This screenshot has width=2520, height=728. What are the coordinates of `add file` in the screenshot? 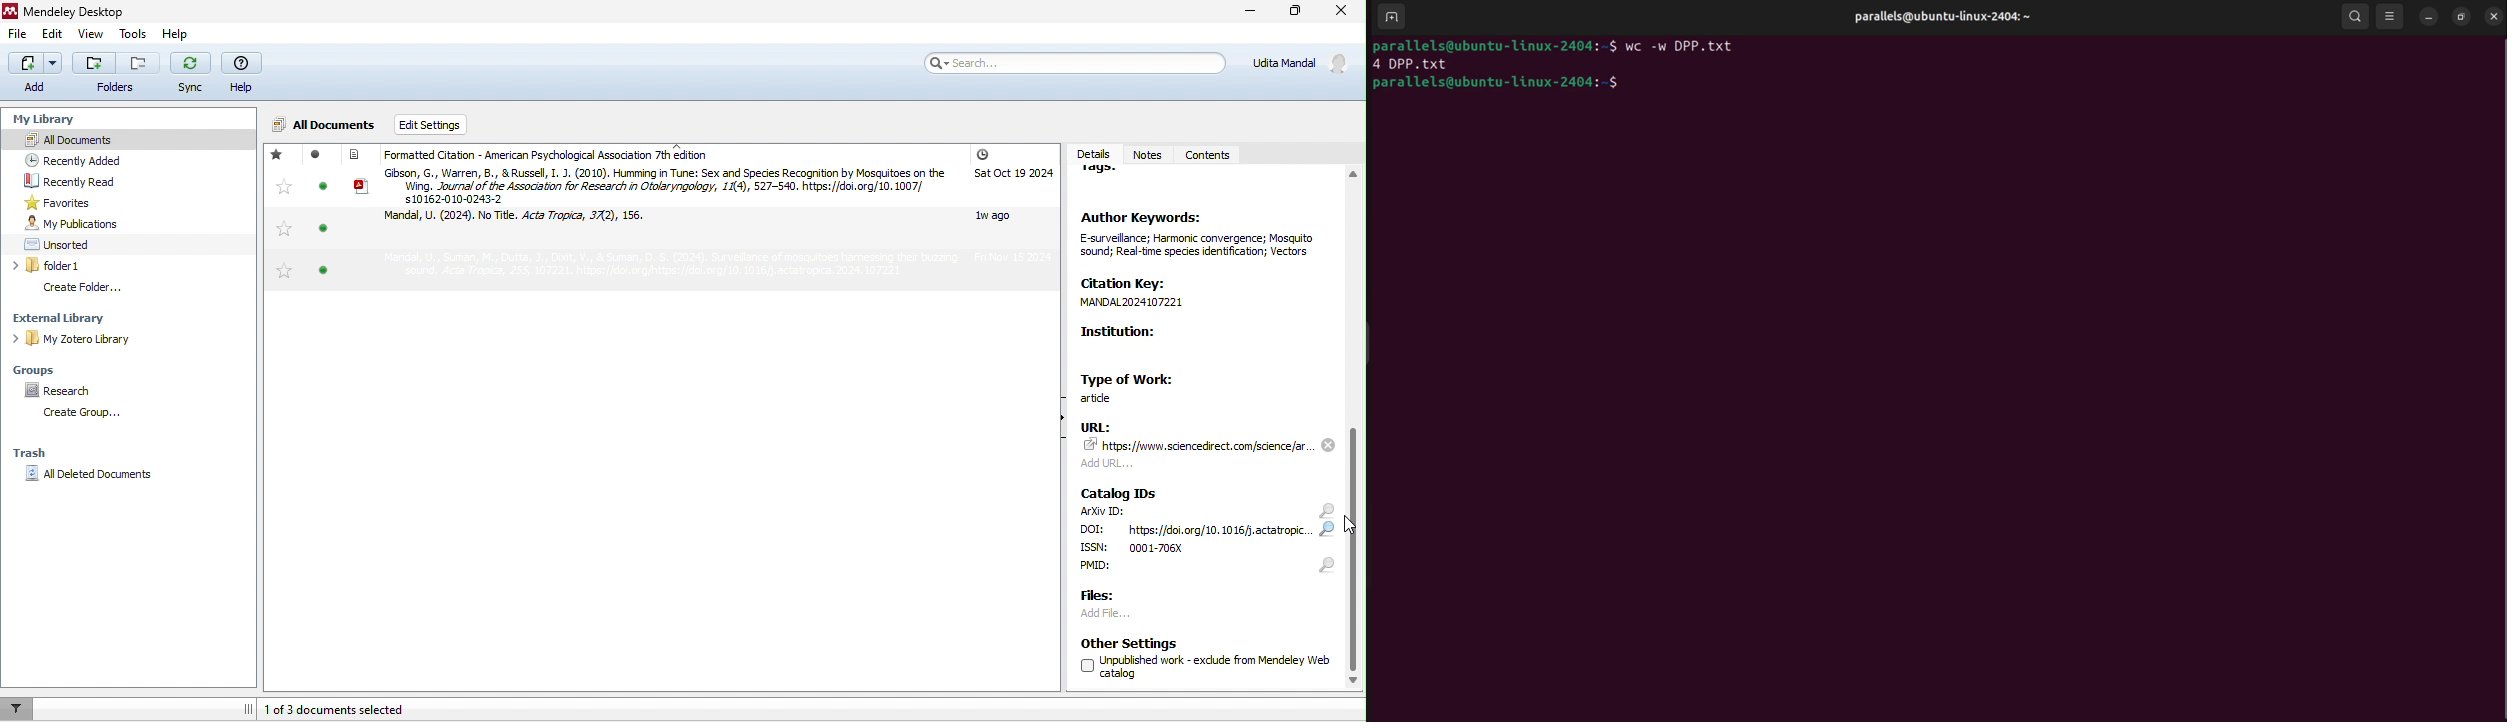 It's located at (1128, 616).